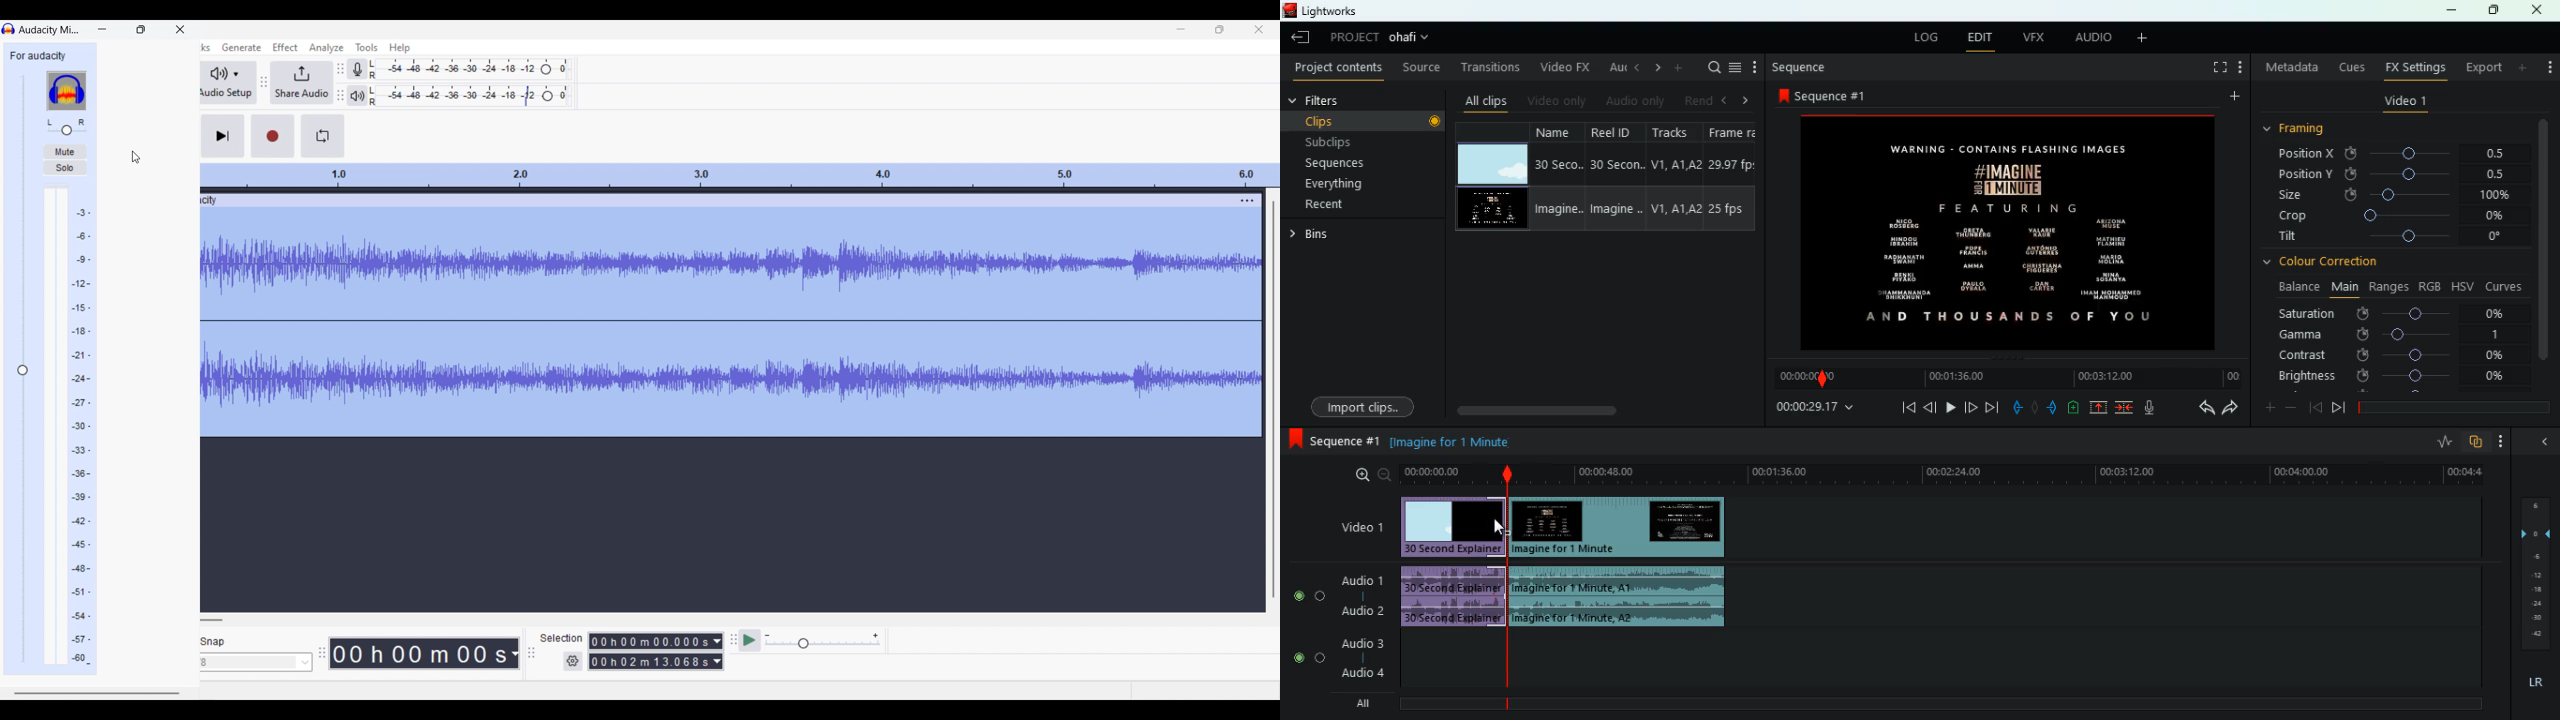  What do you see at coordinates (2544, 253) in the screenshot?
I see `vertical scroll bar` at bounding box center [2544, 253].